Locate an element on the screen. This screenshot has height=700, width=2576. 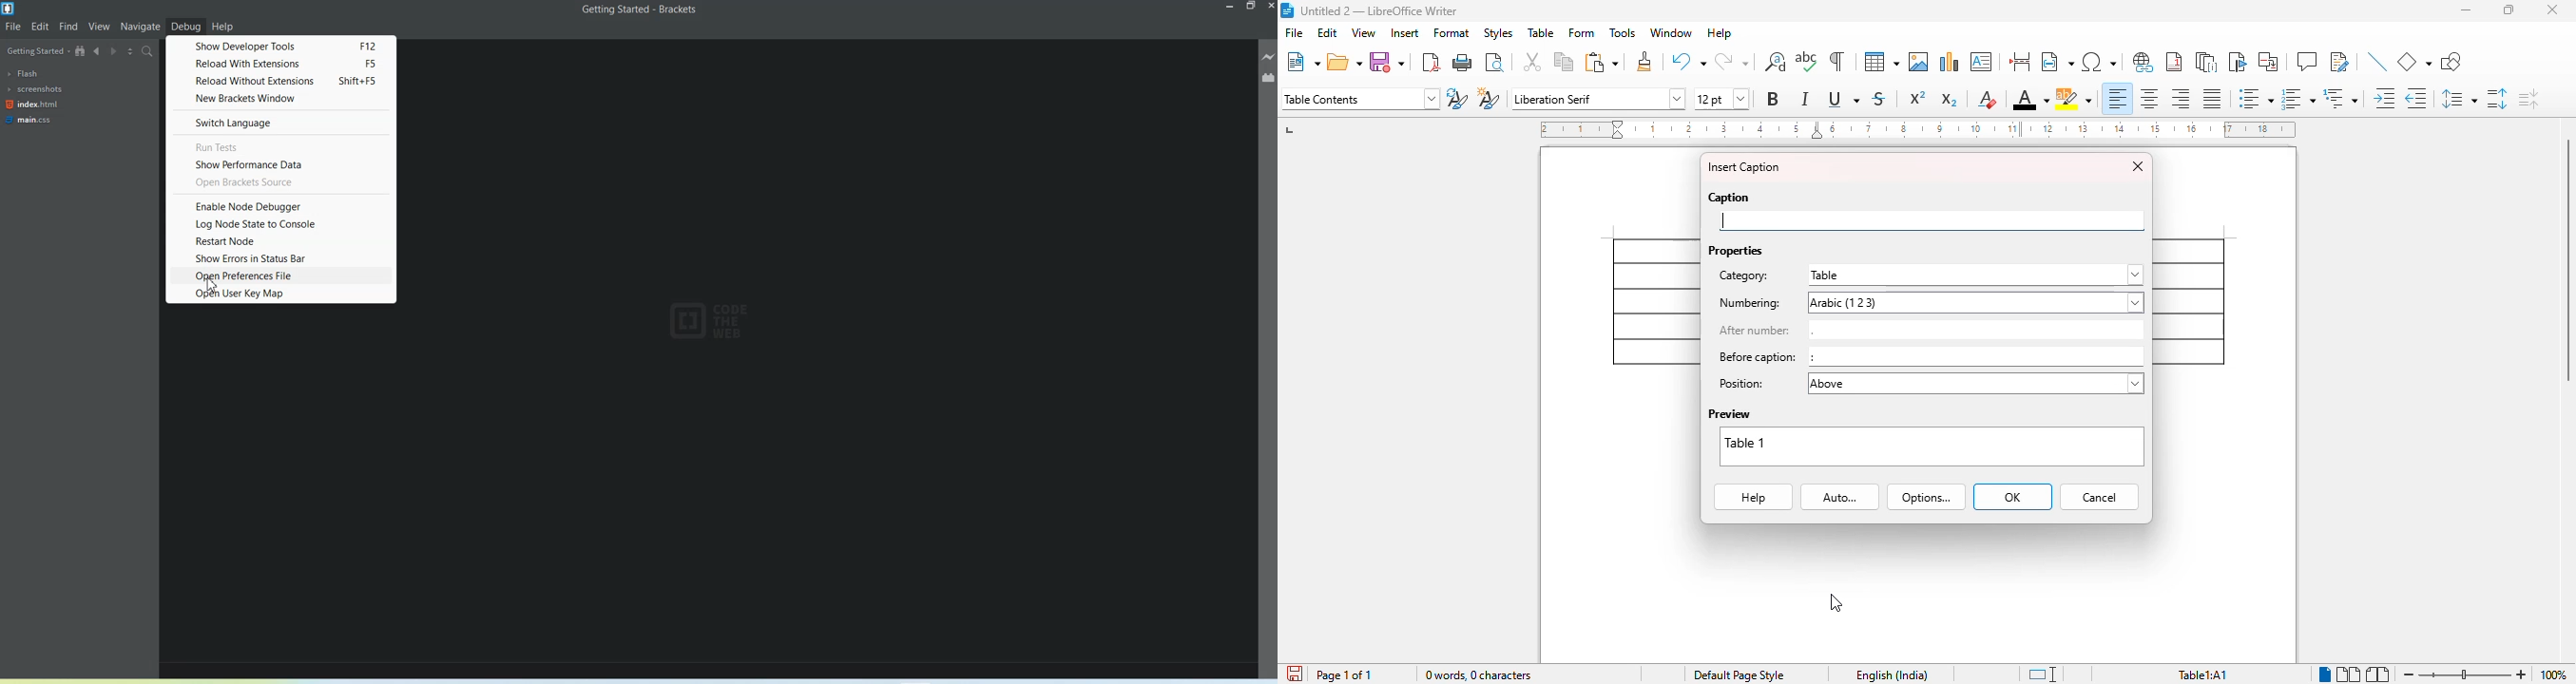
Enable Node Debugger is located at coordinates (280, 206).